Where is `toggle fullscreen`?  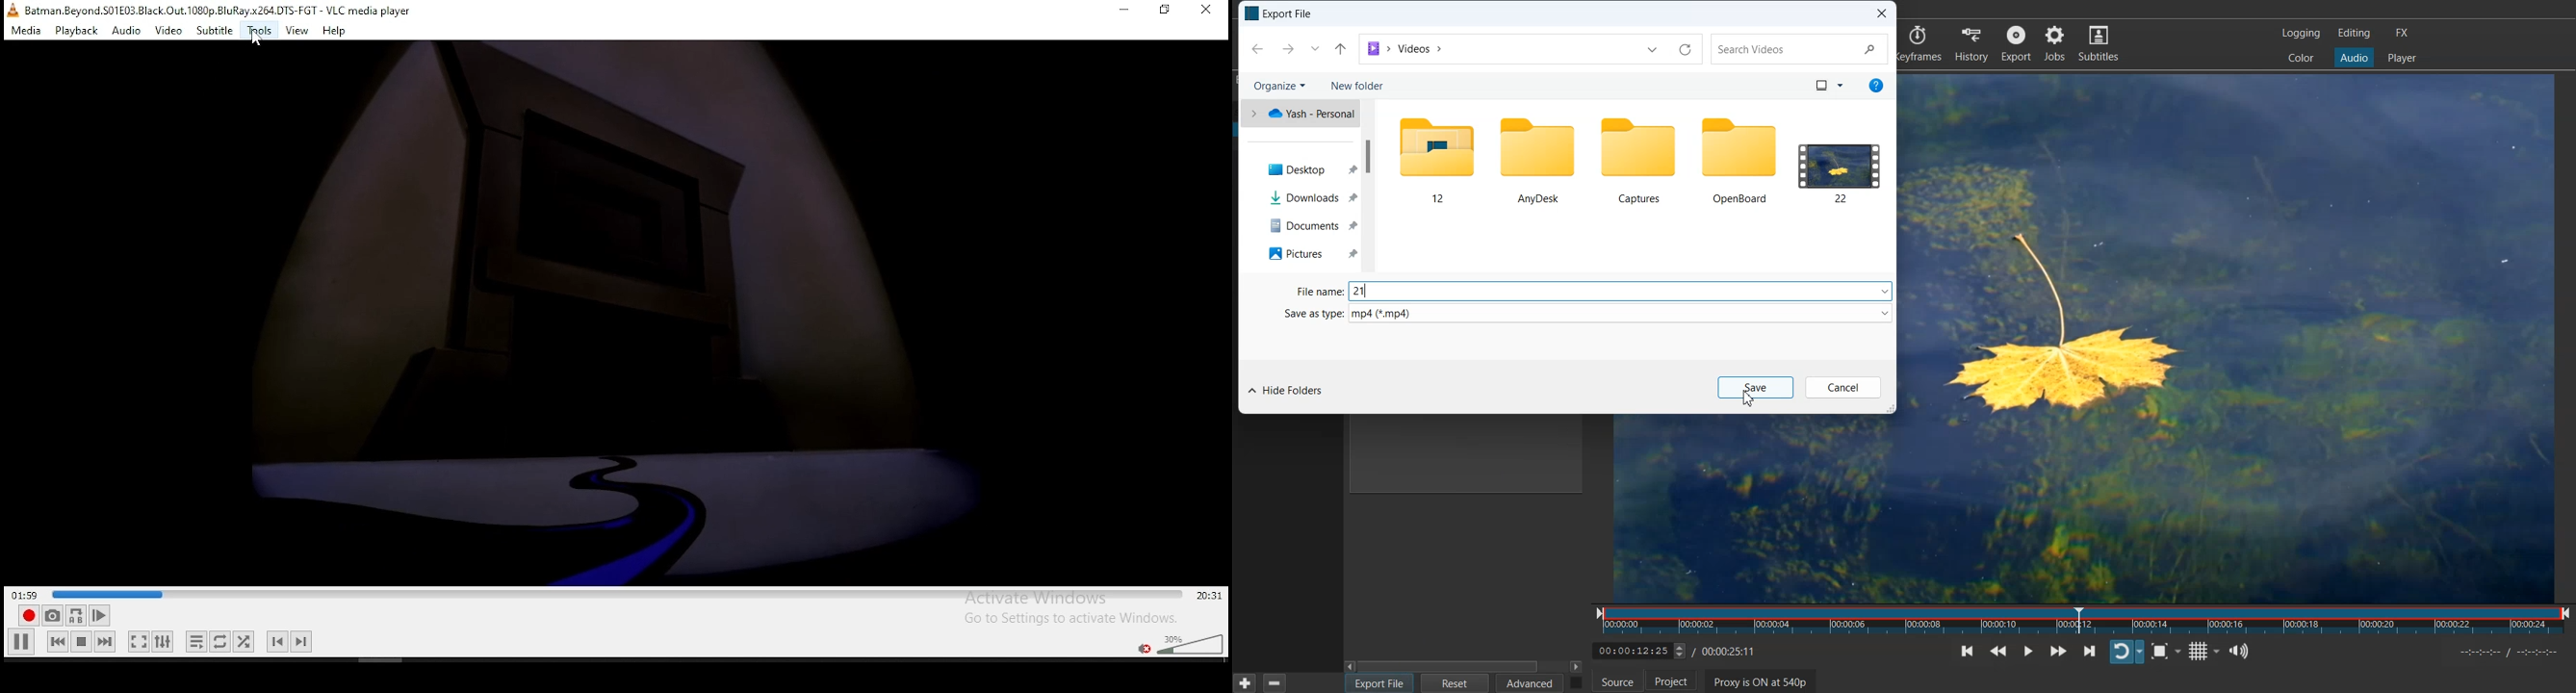
toggle fullscreen is located at coordinates (137, 641).